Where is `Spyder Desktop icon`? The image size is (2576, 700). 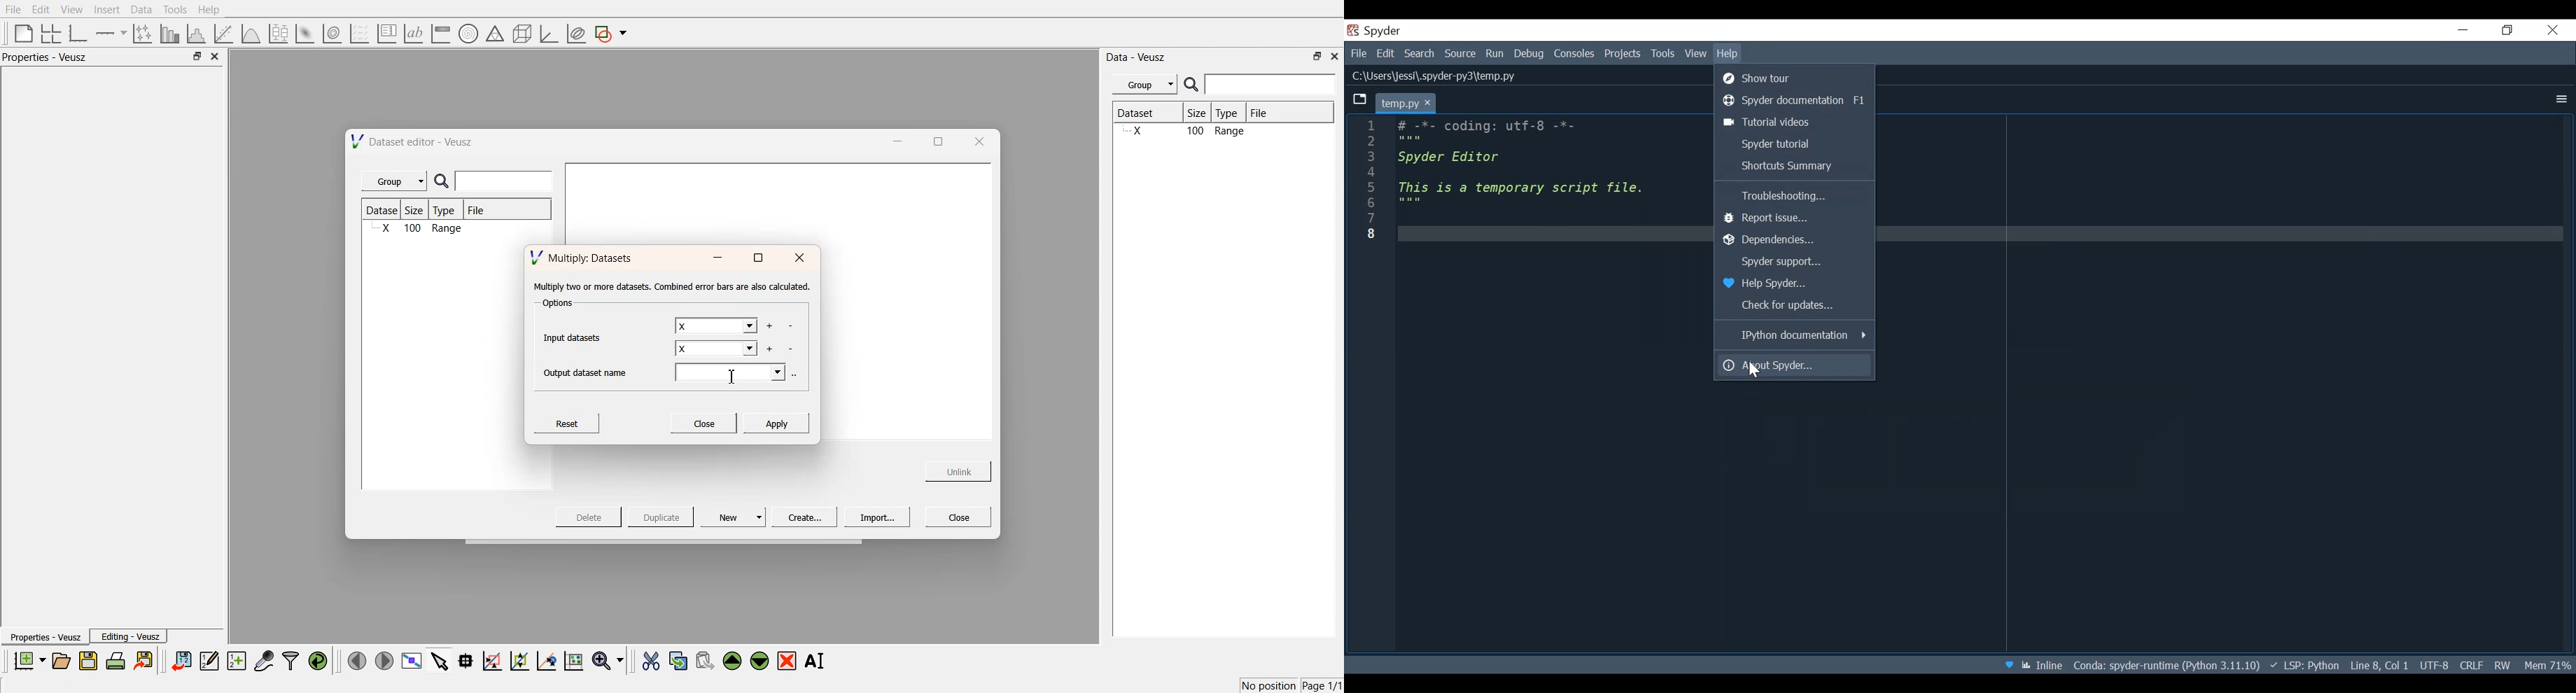 Spyder Desktop icon is located at coordinates (1375, 31).